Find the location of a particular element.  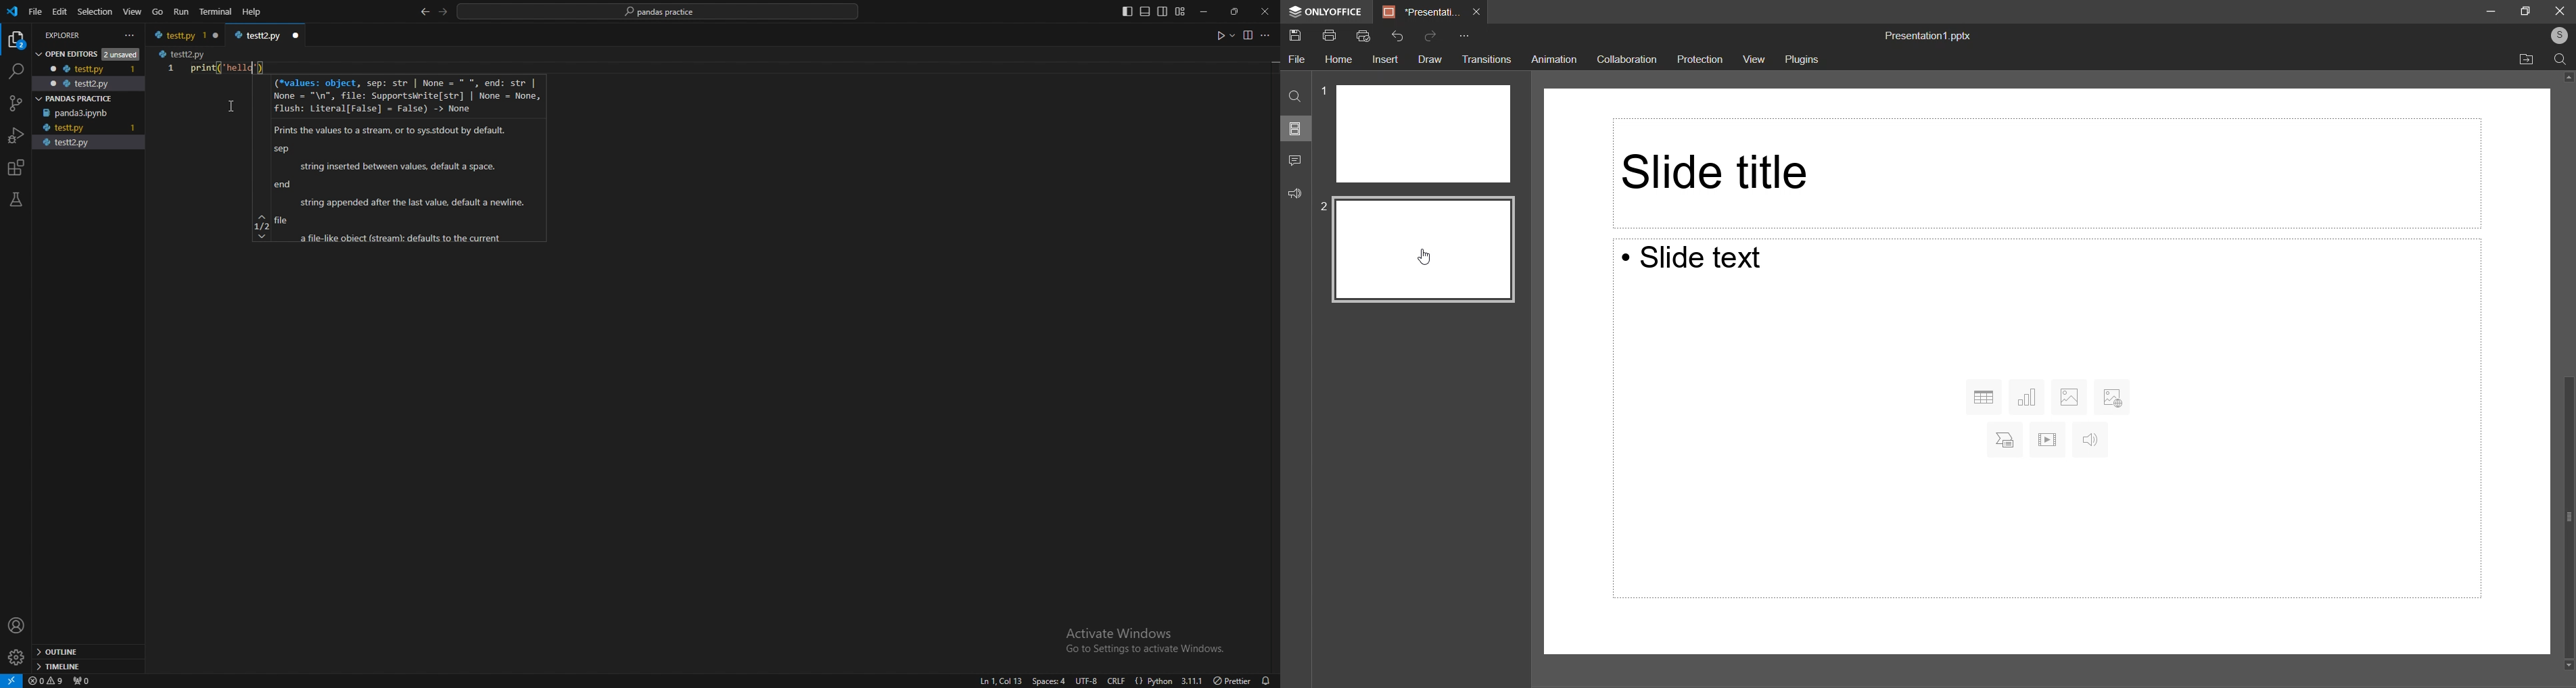

terminal is located at coordinates (217, 11).